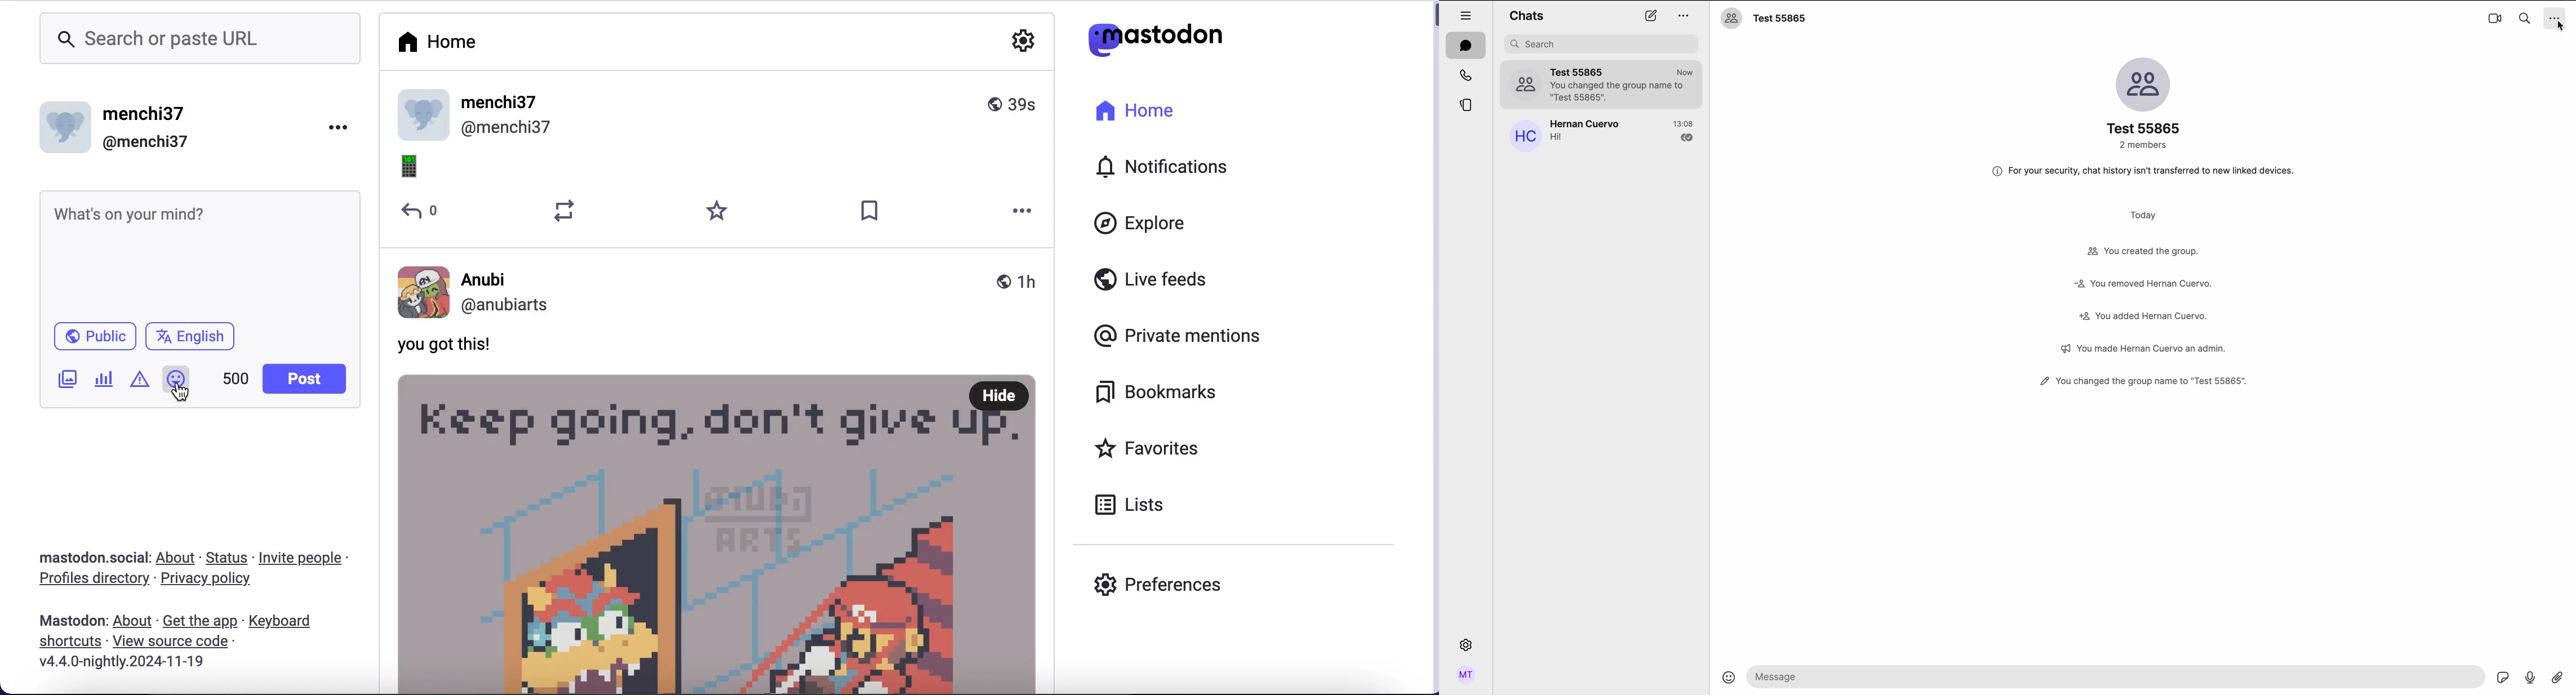 This screenshot has height=700, width=2576. I want to click on add warnings, so click(142, 384).